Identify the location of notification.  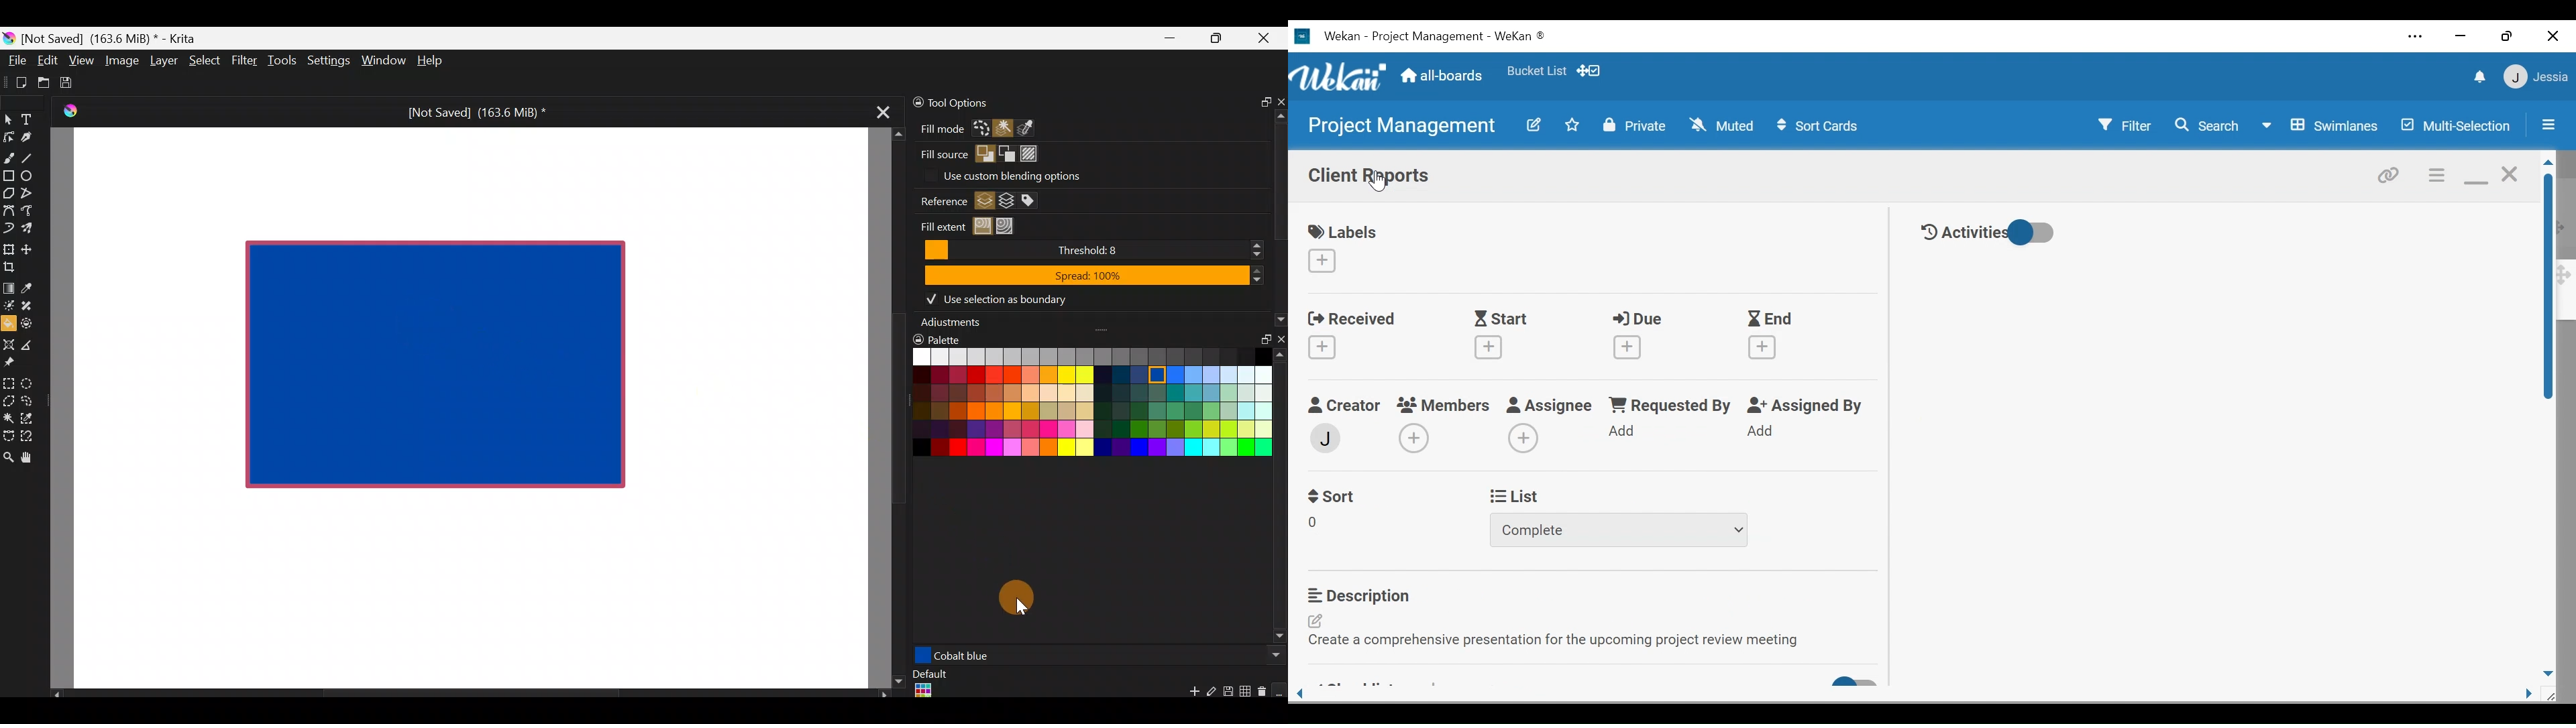
(2481, 78).